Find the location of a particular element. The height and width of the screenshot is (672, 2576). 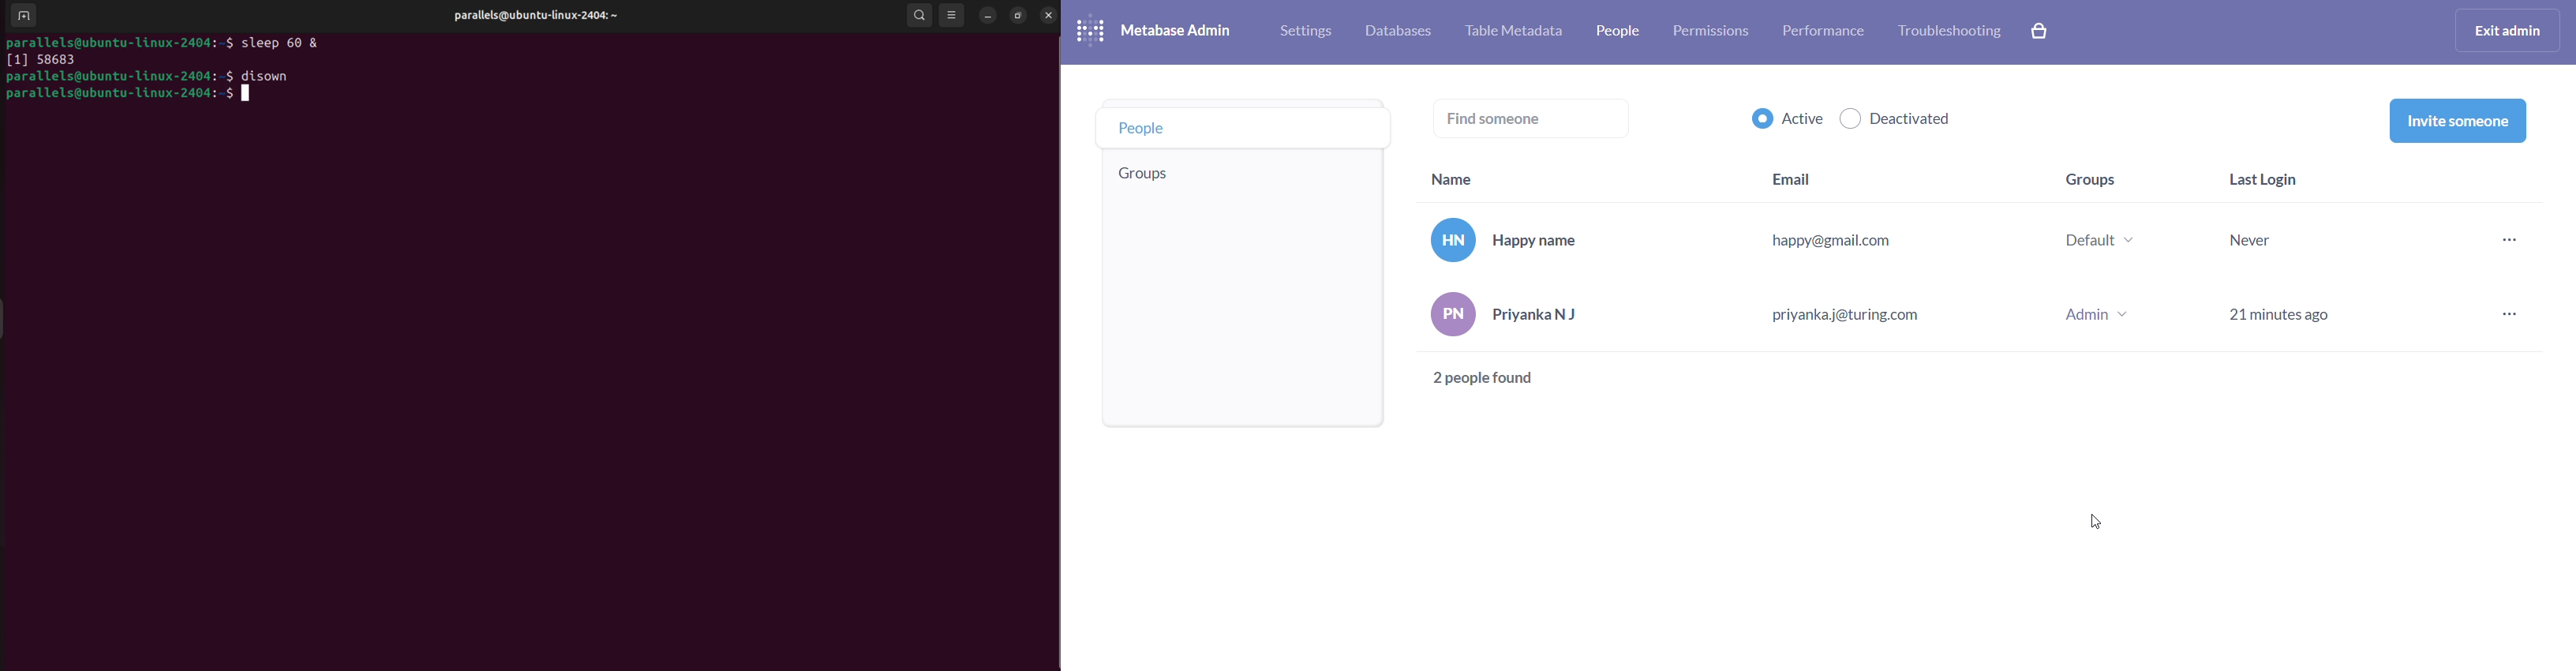

cursor is located at coordinates (2095, 521).